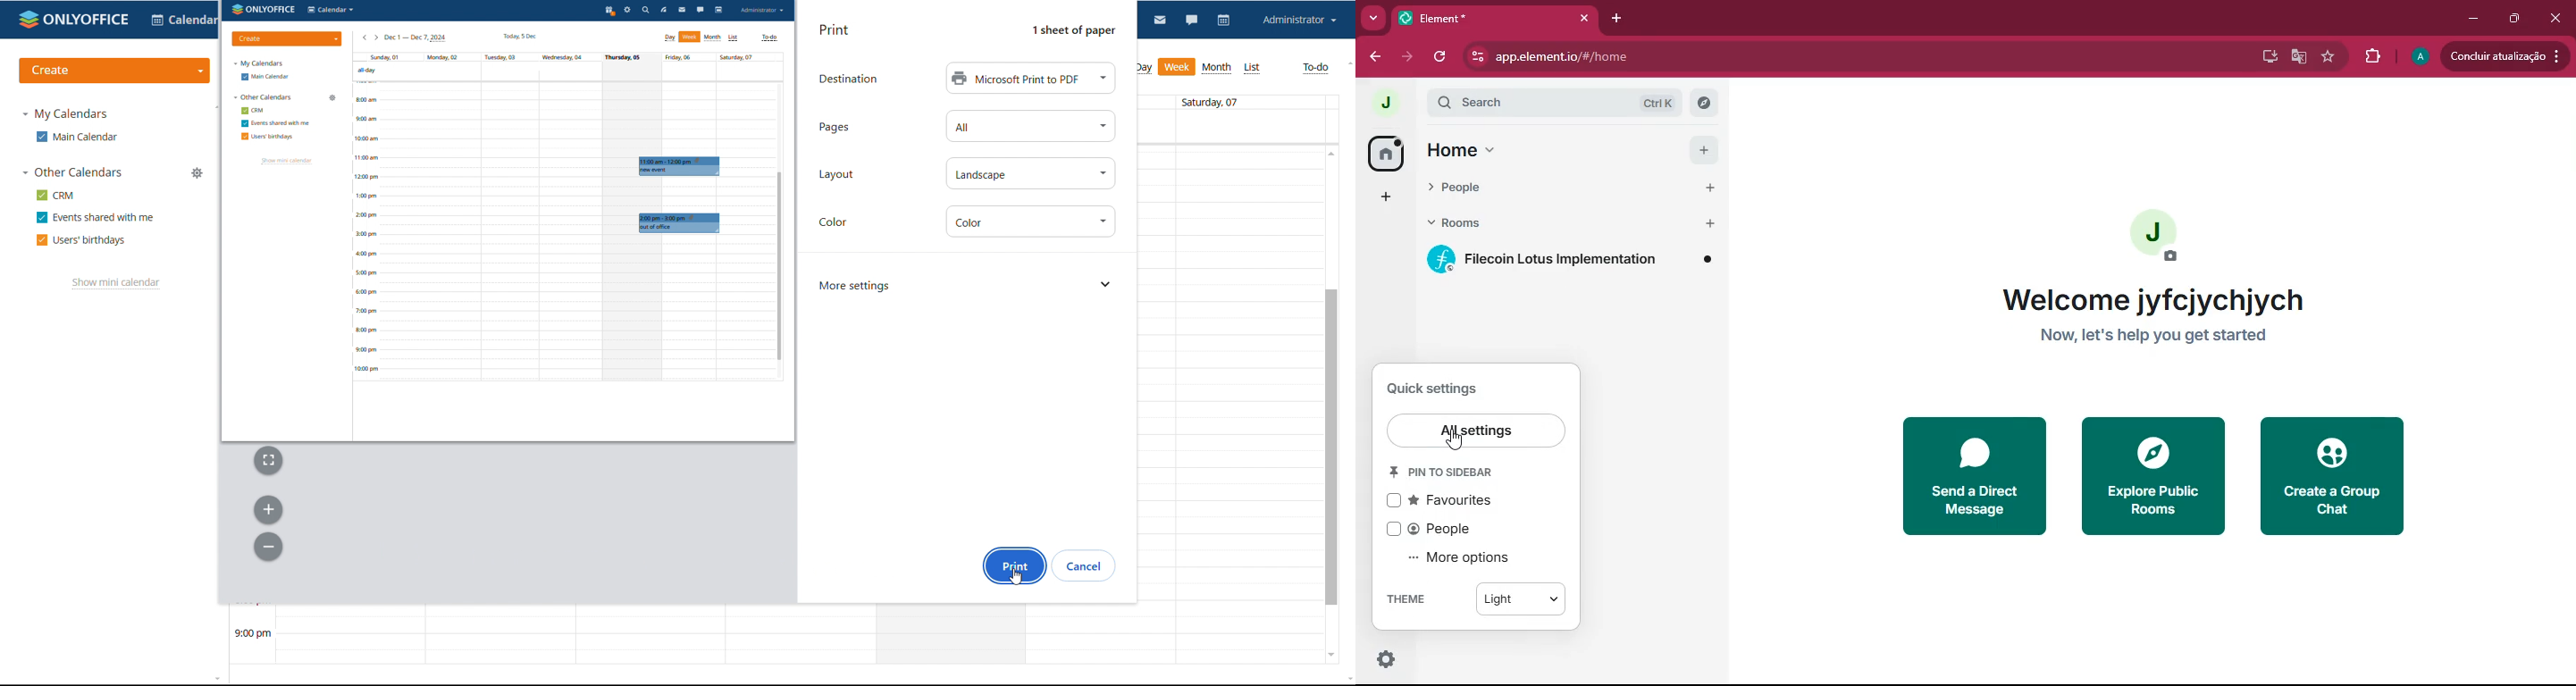 This screenshot has width=2576, height=700. What do you see at coordinates (2164, 339) in the screenshot?
I see `Now, let's help you get started` at bounding box center [2164, 339].